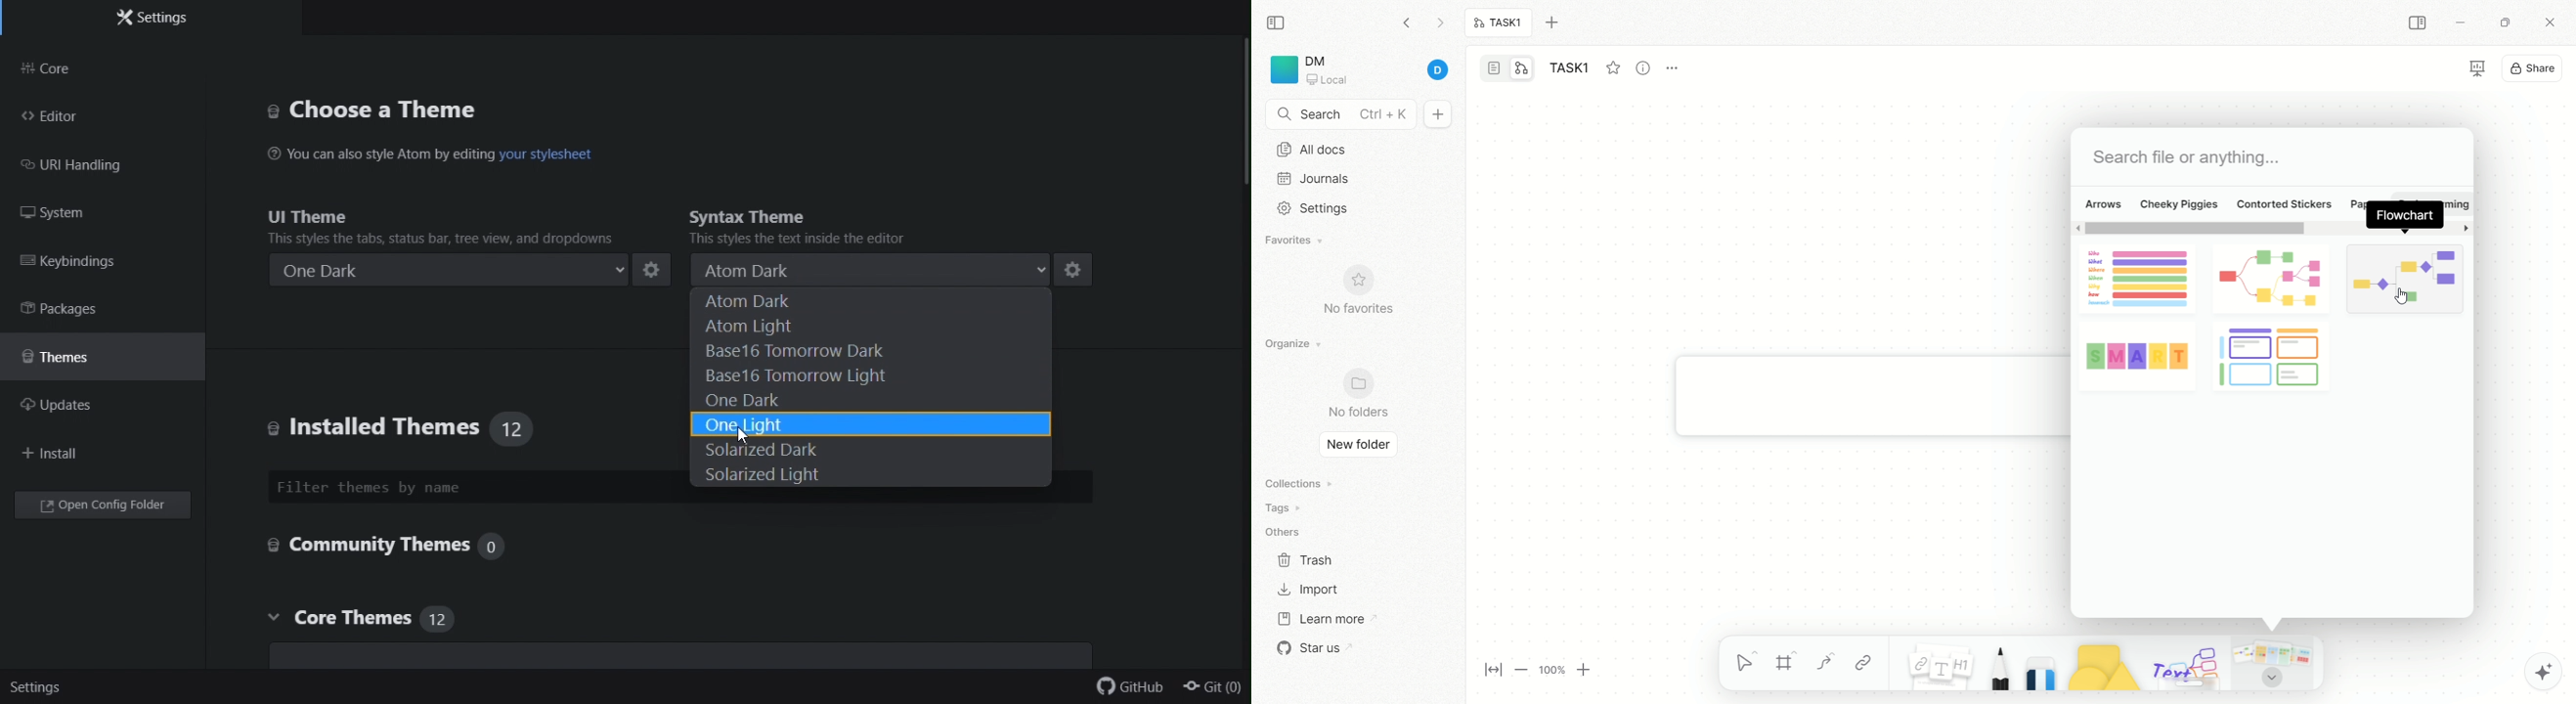 This screenshot has height=728, width=2576. What do you see at coordinates (1407, 22) in the screenshot?
I see `go backward` at bounding box center [1407, 22].